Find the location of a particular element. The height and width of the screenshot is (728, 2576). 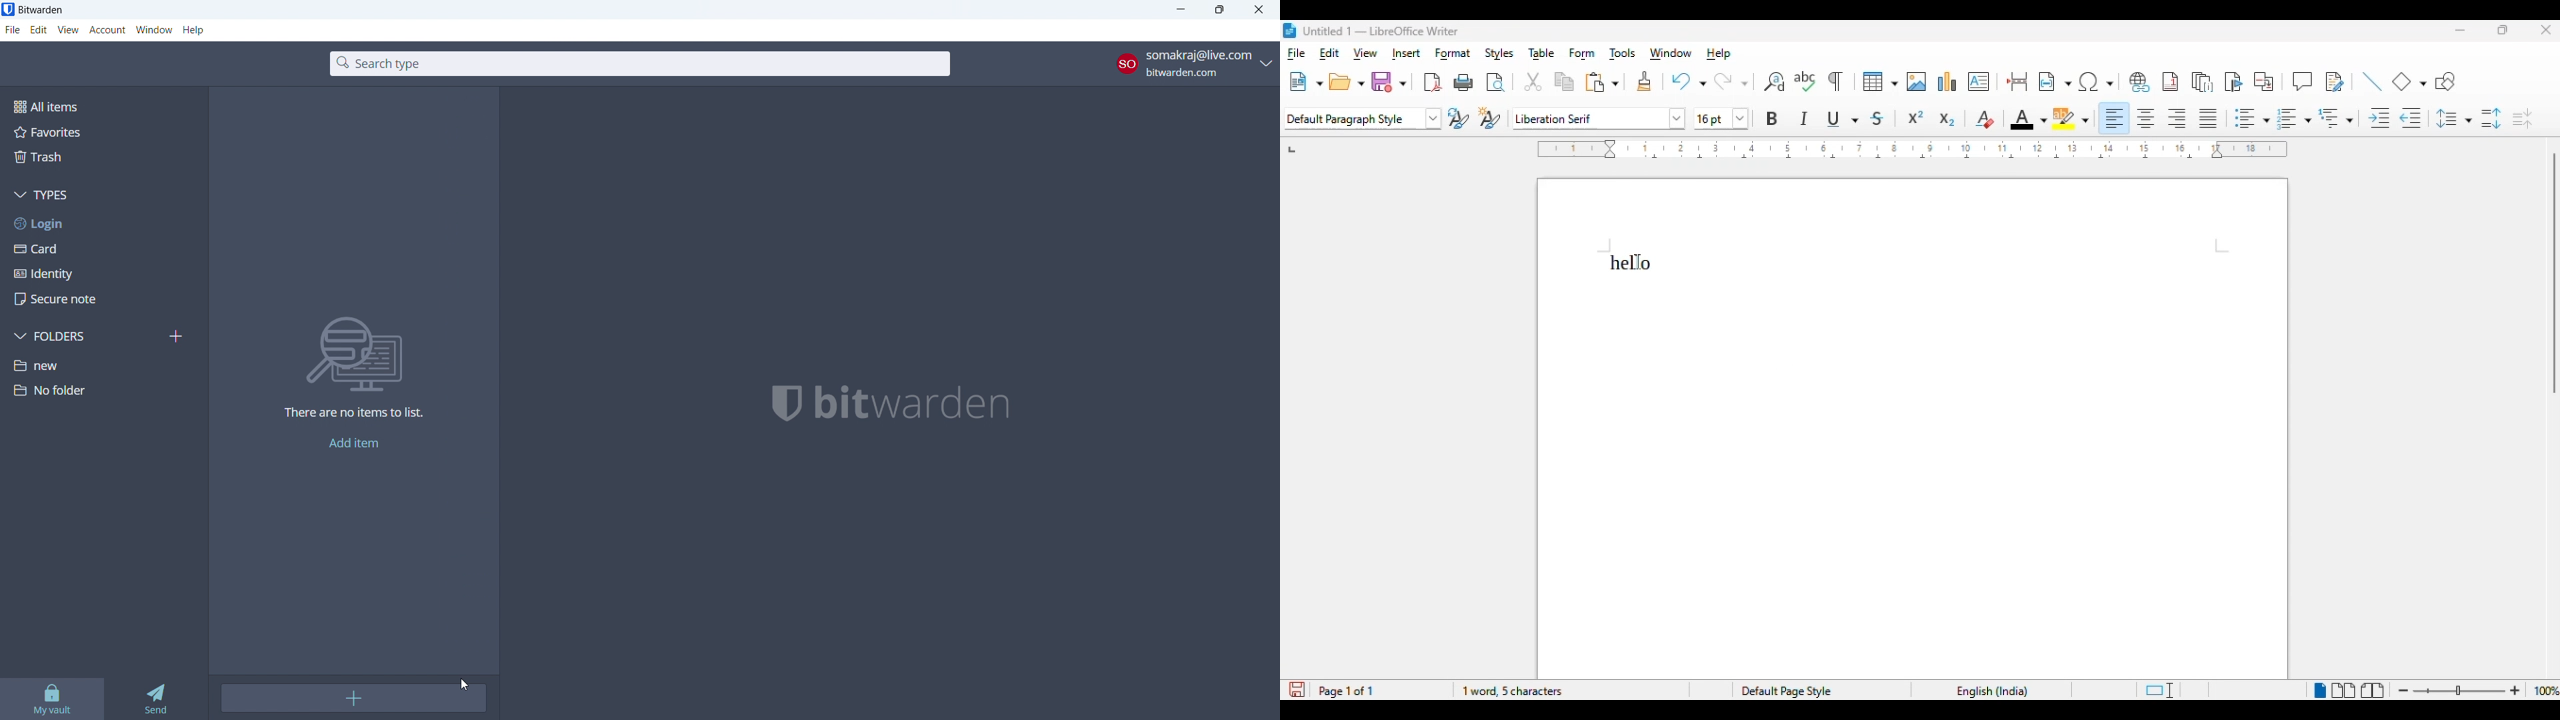

underline is located at coordinates (1843, 119).